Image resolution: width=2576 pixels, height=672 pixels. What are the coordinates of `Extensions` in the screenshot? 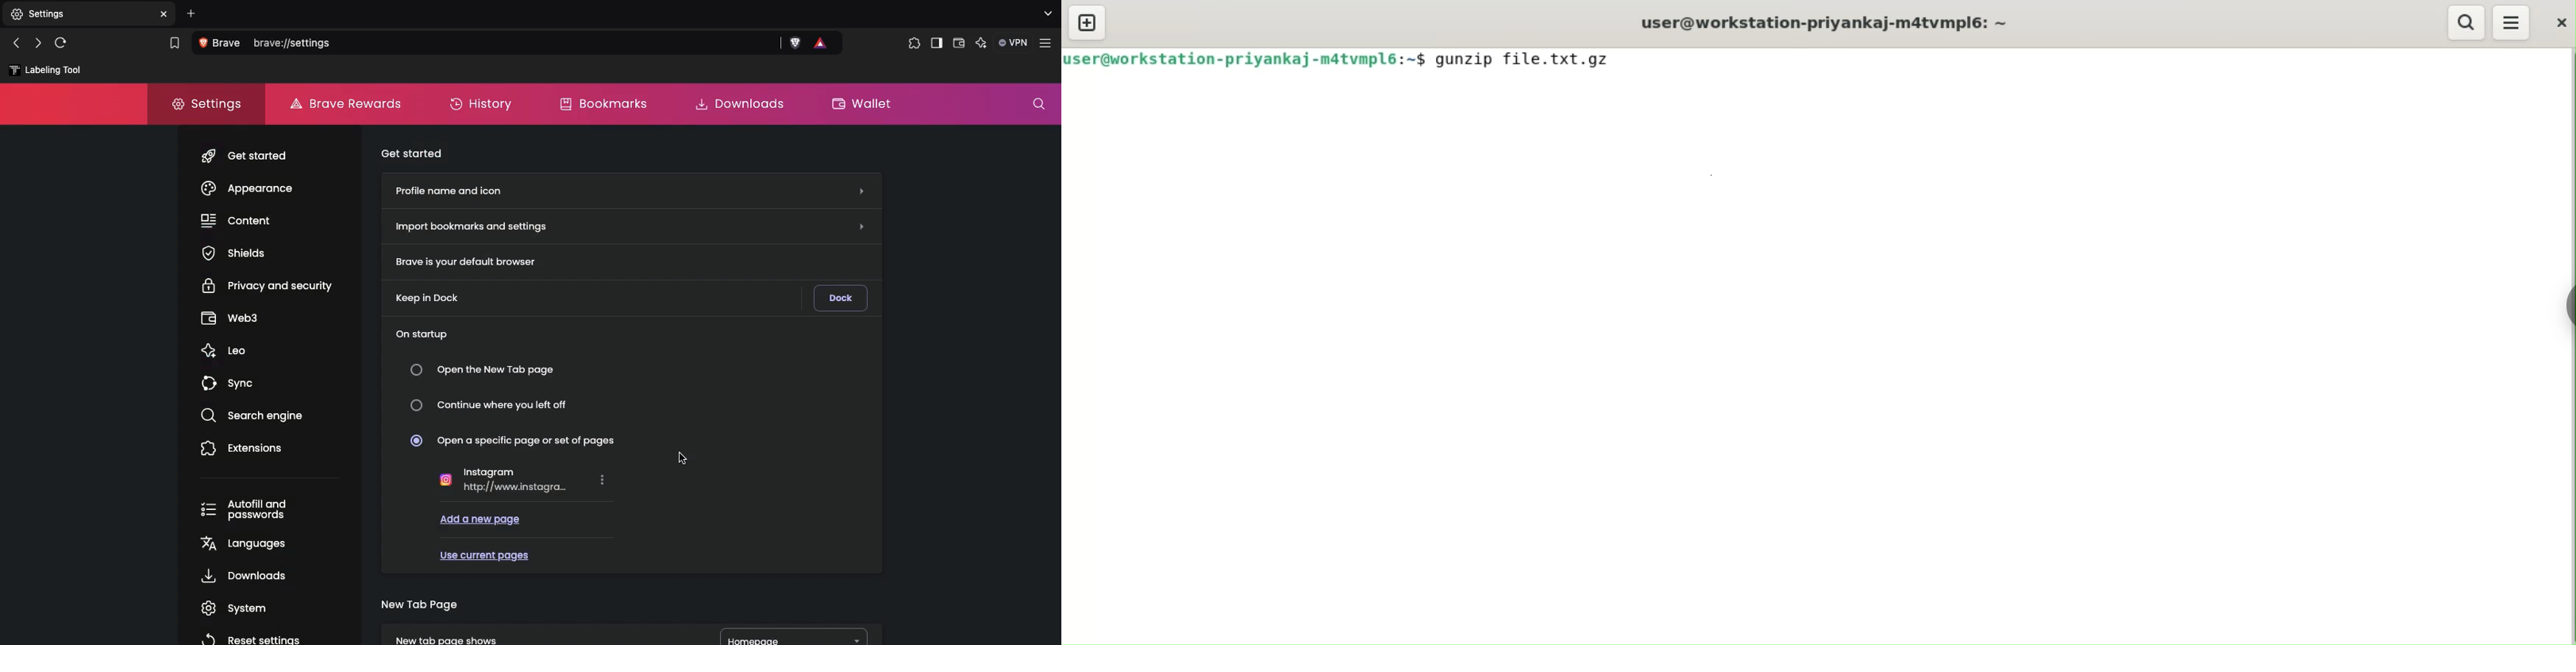 It's located at (243, 447).